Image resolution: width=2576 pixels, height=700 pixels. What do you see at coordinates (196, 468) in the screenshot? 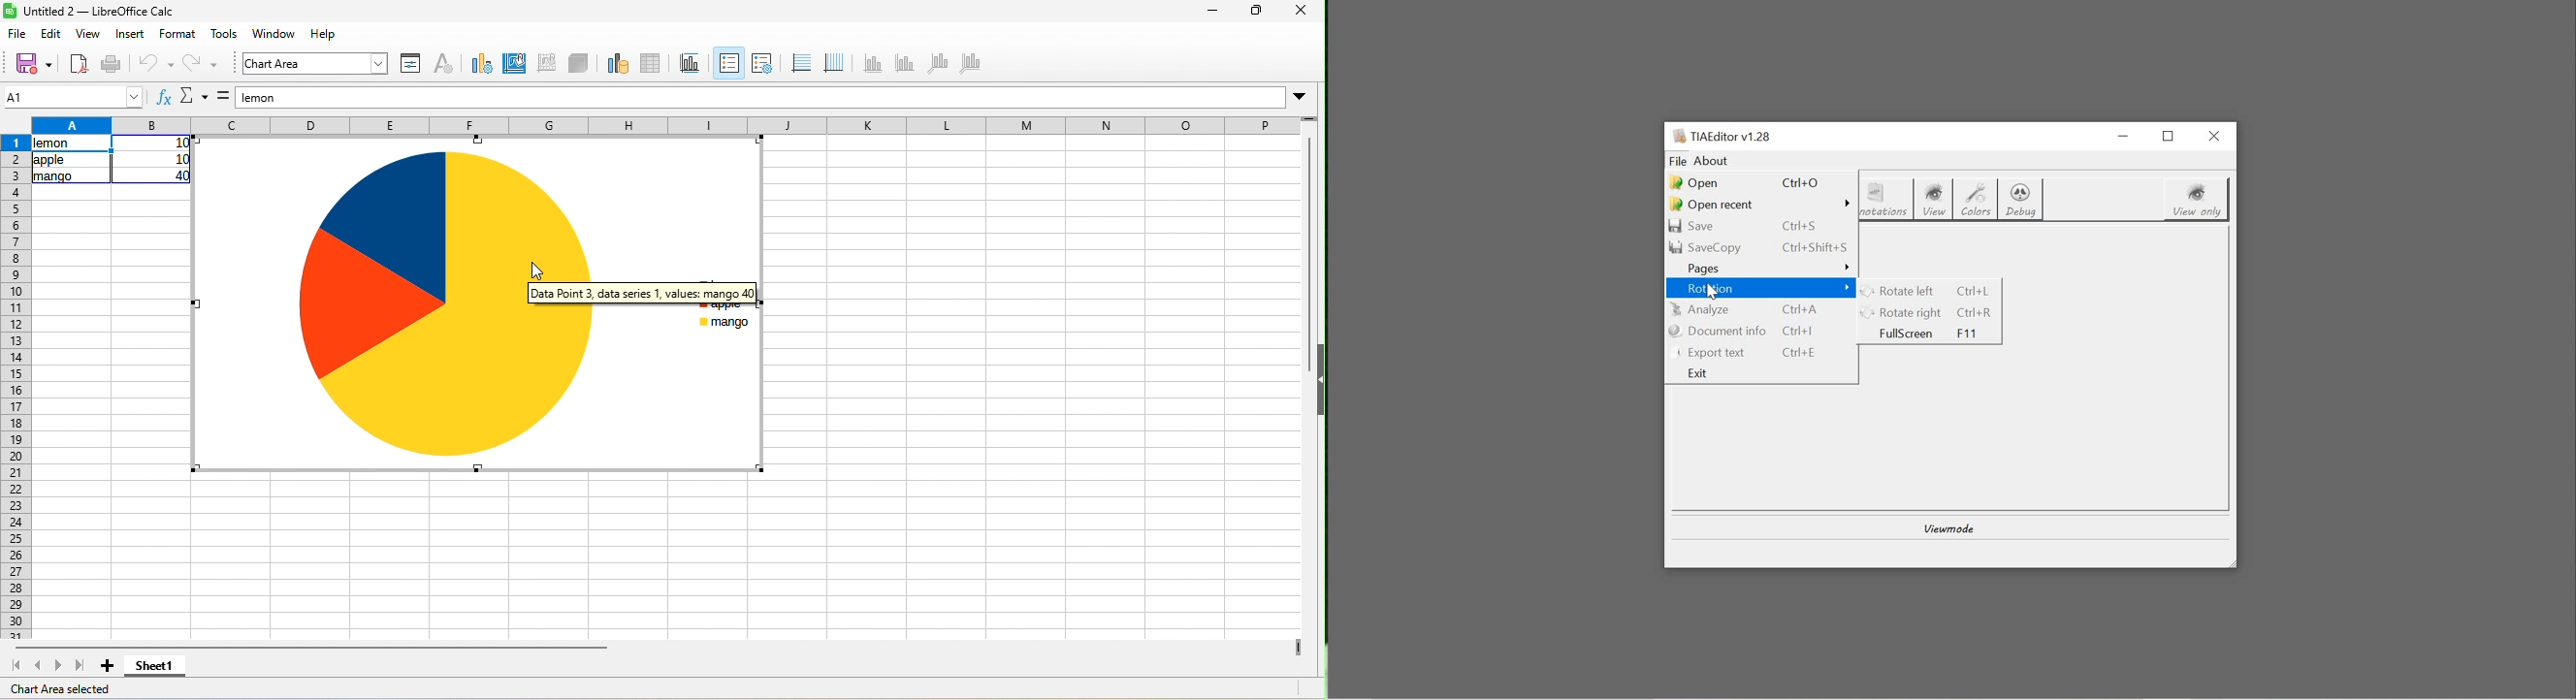
I see `resize points` at bounding box center [196, 468].